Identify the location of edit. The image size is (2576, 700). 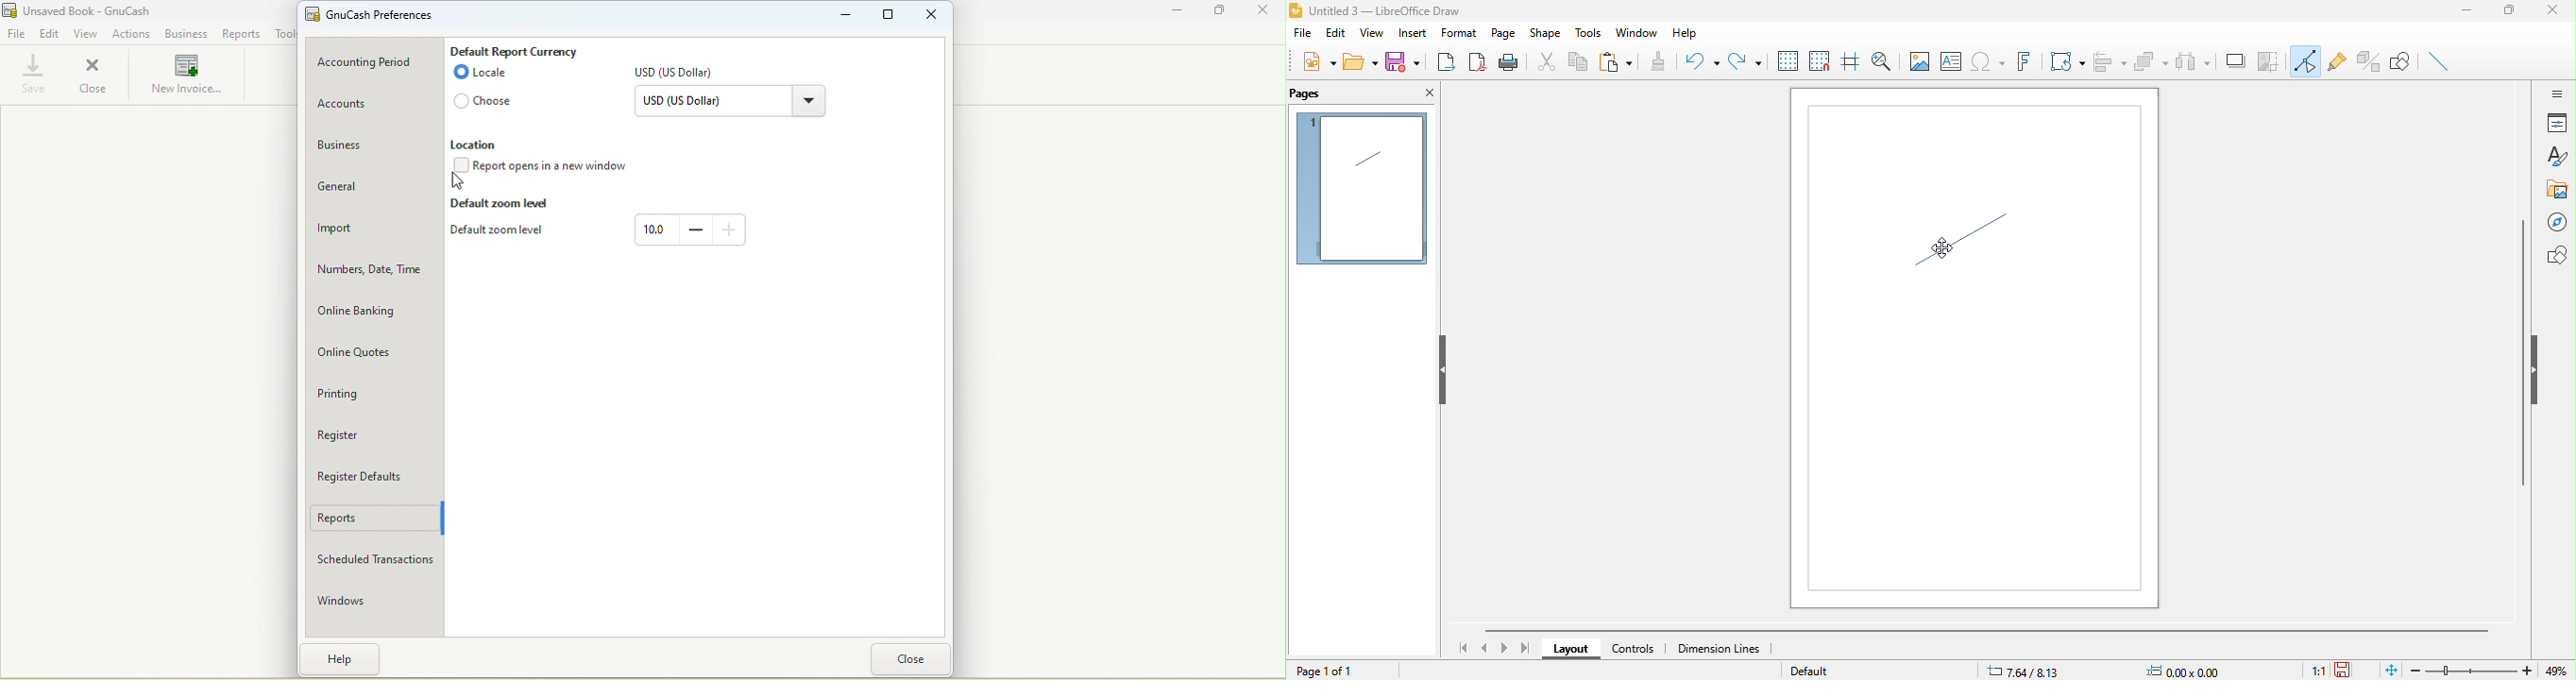
(1336, 36).